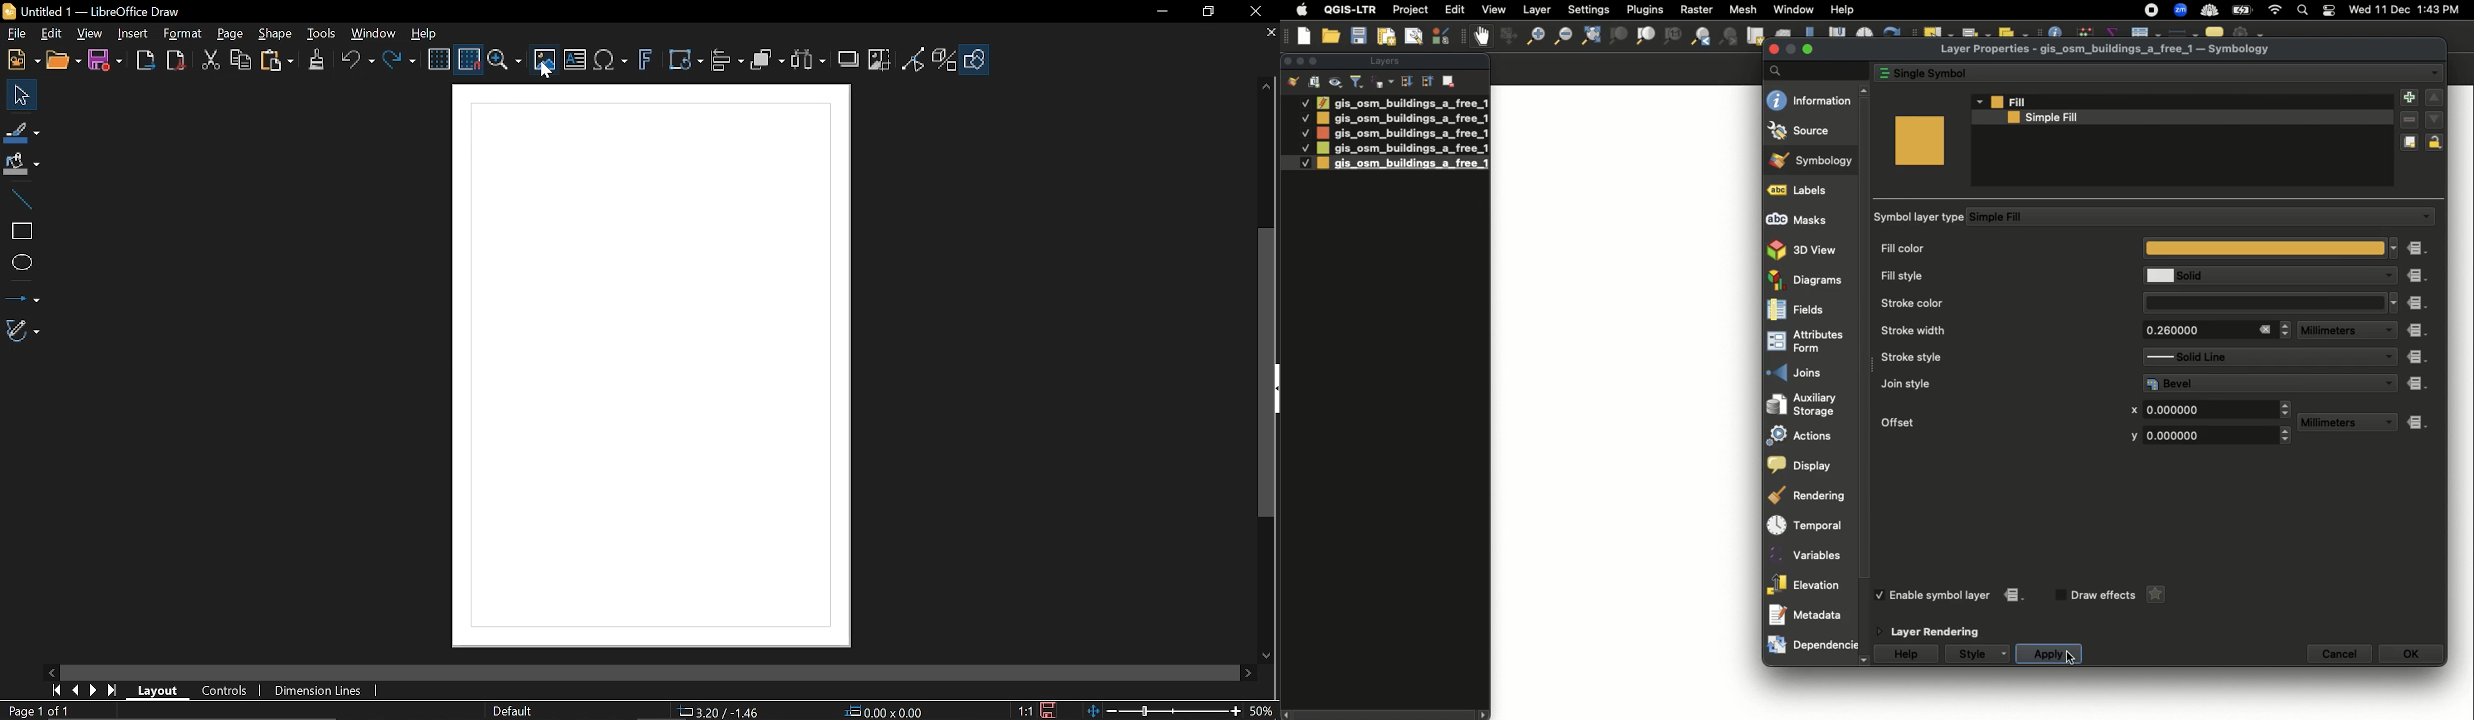  Describe the element at coordinates (547, 70) in the screenshot. I see `cursor` at that location.